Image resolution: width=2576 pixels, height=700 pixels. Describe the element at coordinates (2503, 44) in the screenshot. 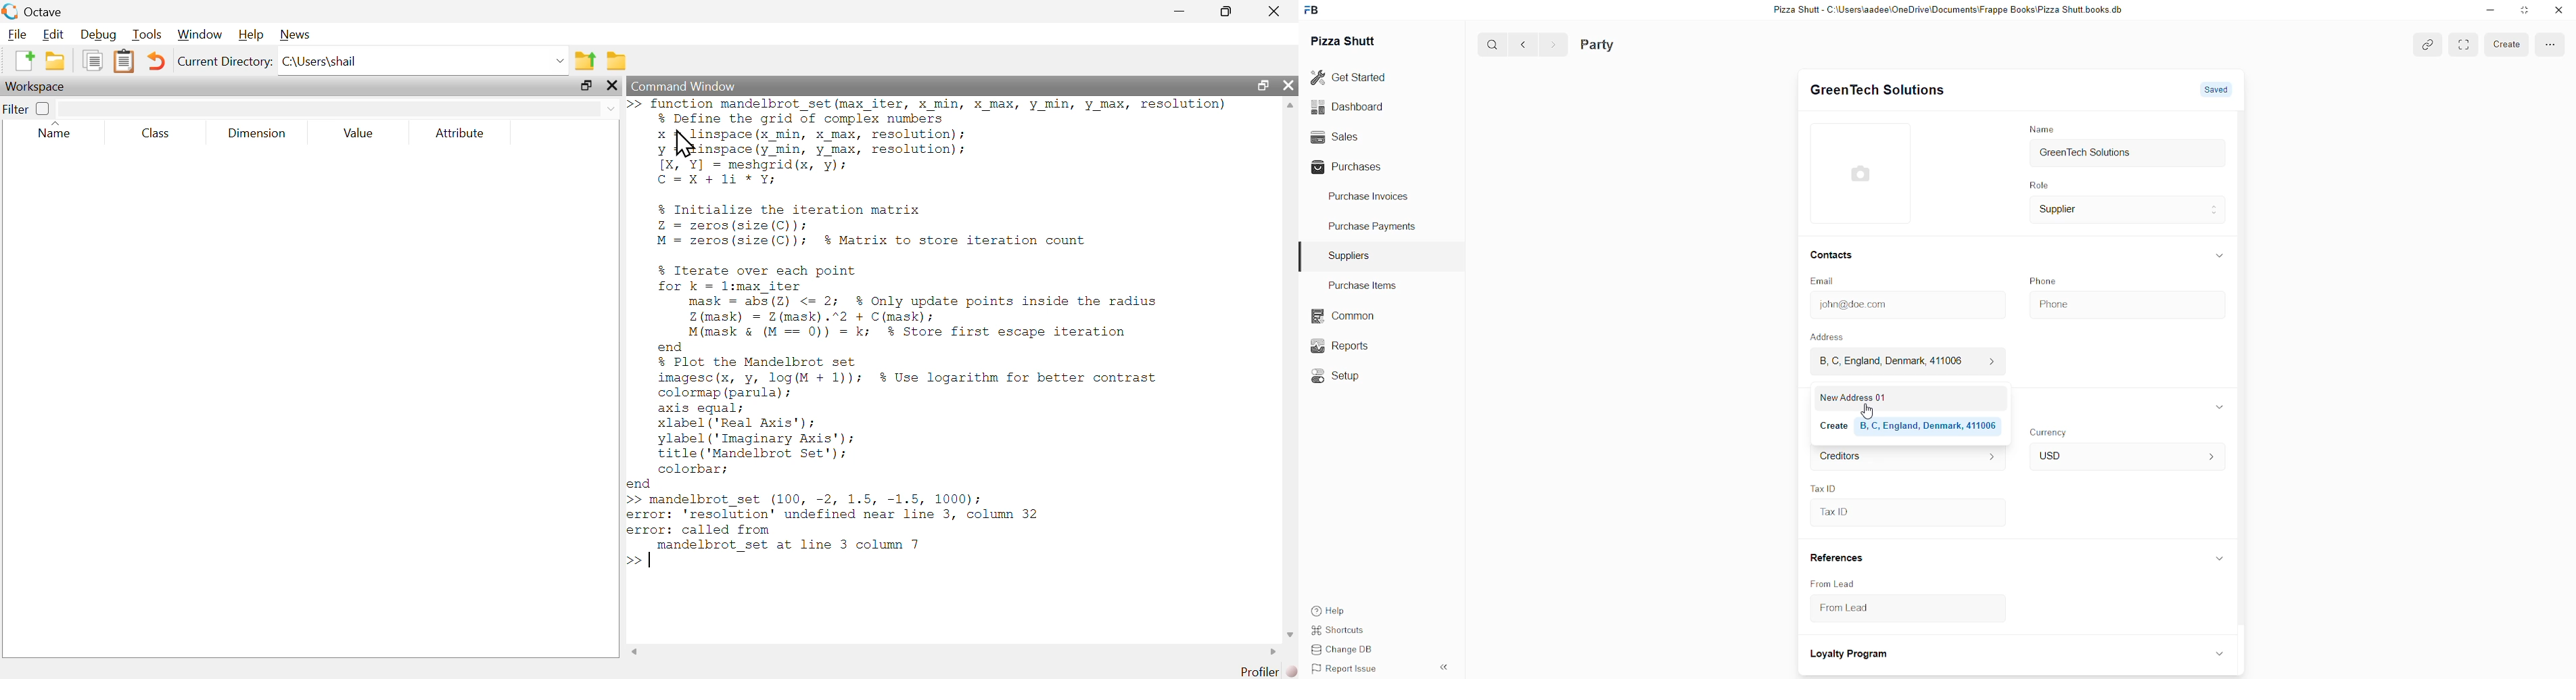

I see `create` at that location.